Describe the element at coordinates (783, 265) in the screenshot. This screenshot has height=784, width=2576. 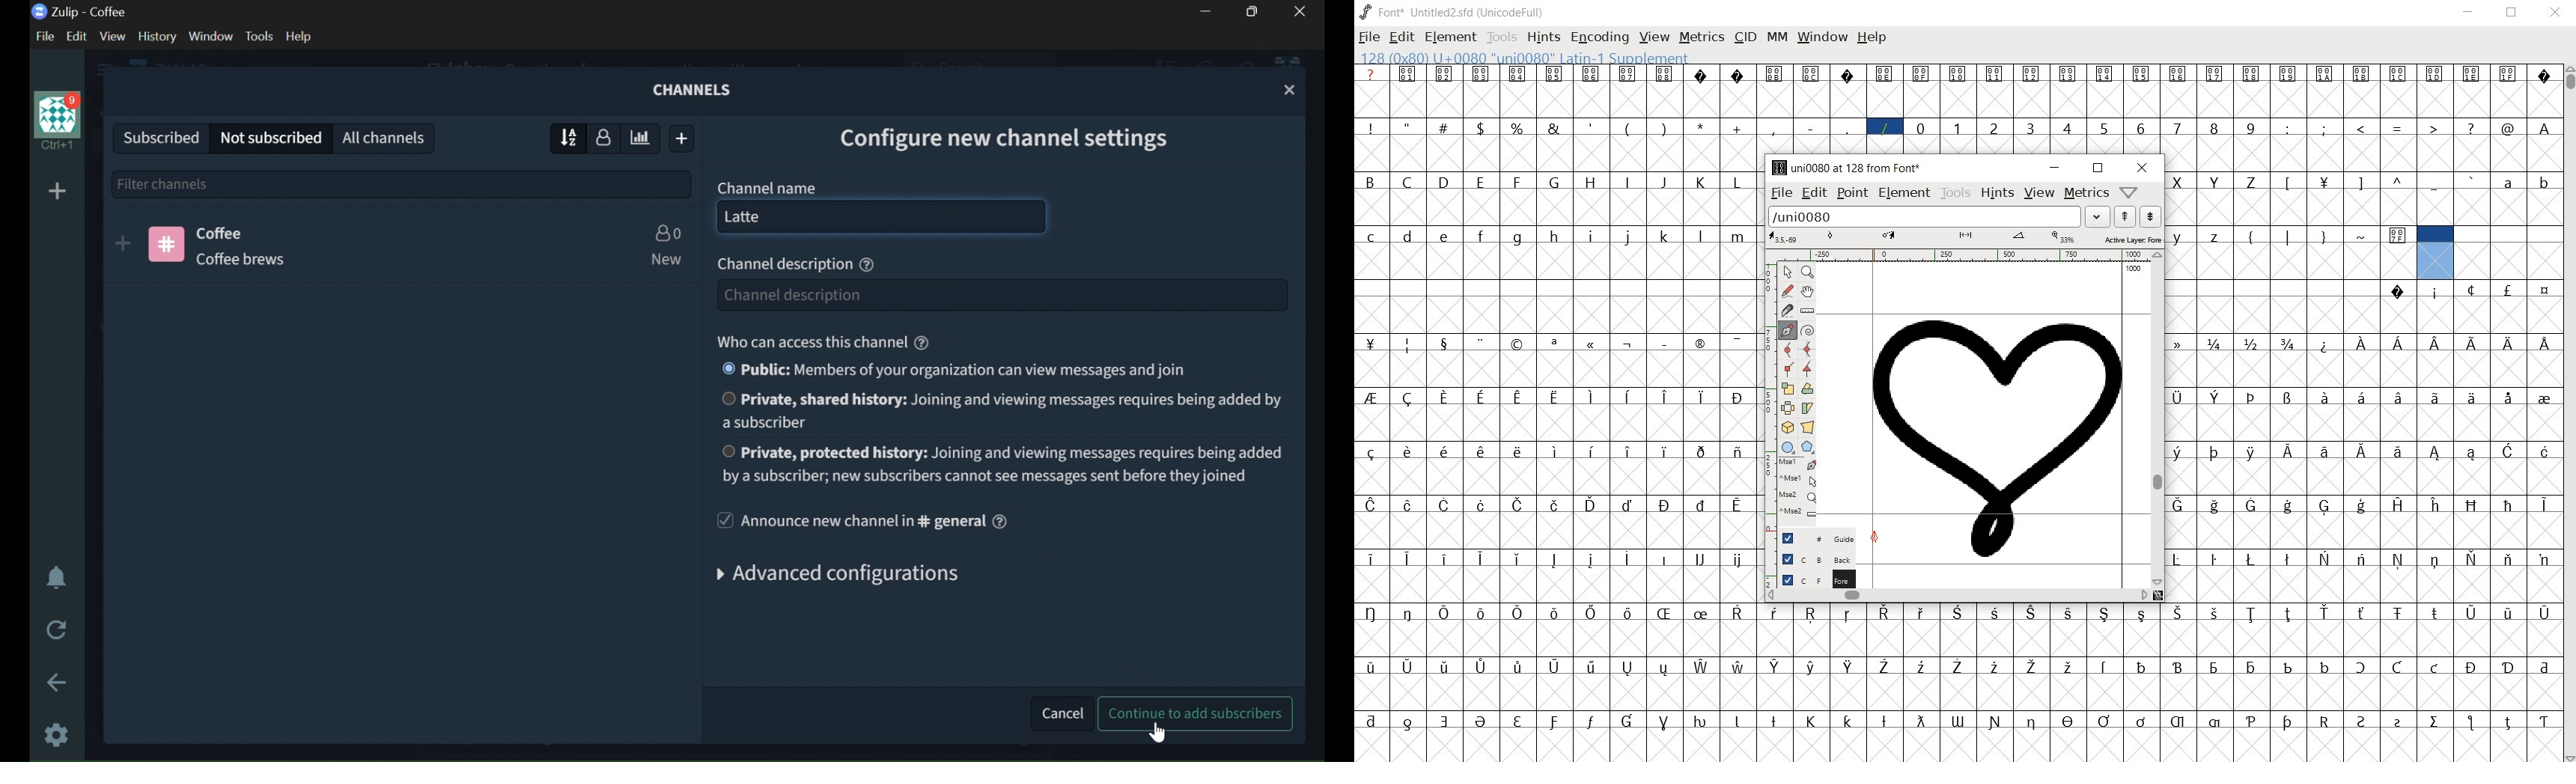
I see `CHANNEL DESCRIPTION` at that location.